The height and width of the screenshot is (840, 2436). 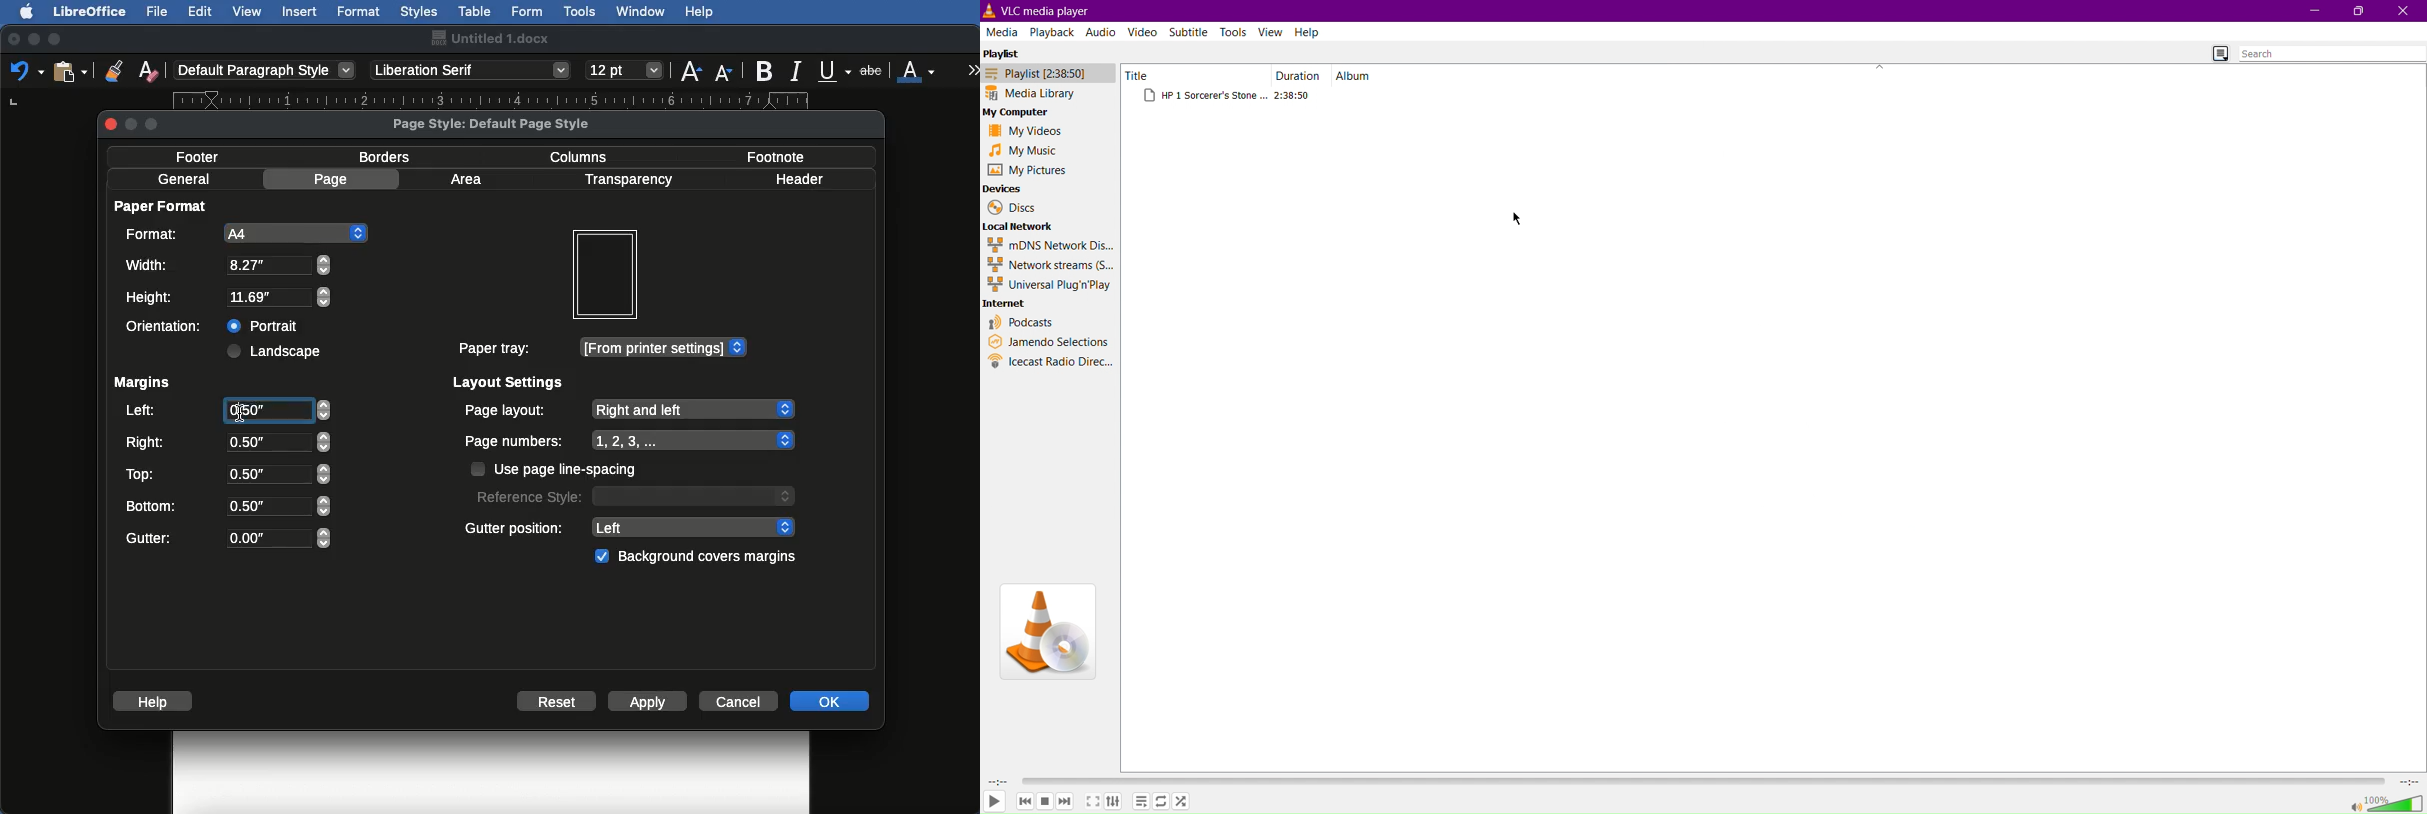 What do you see at coordinates (648, 703) in the screenshot?
I see `Apply` at bounding box center [648, 703].